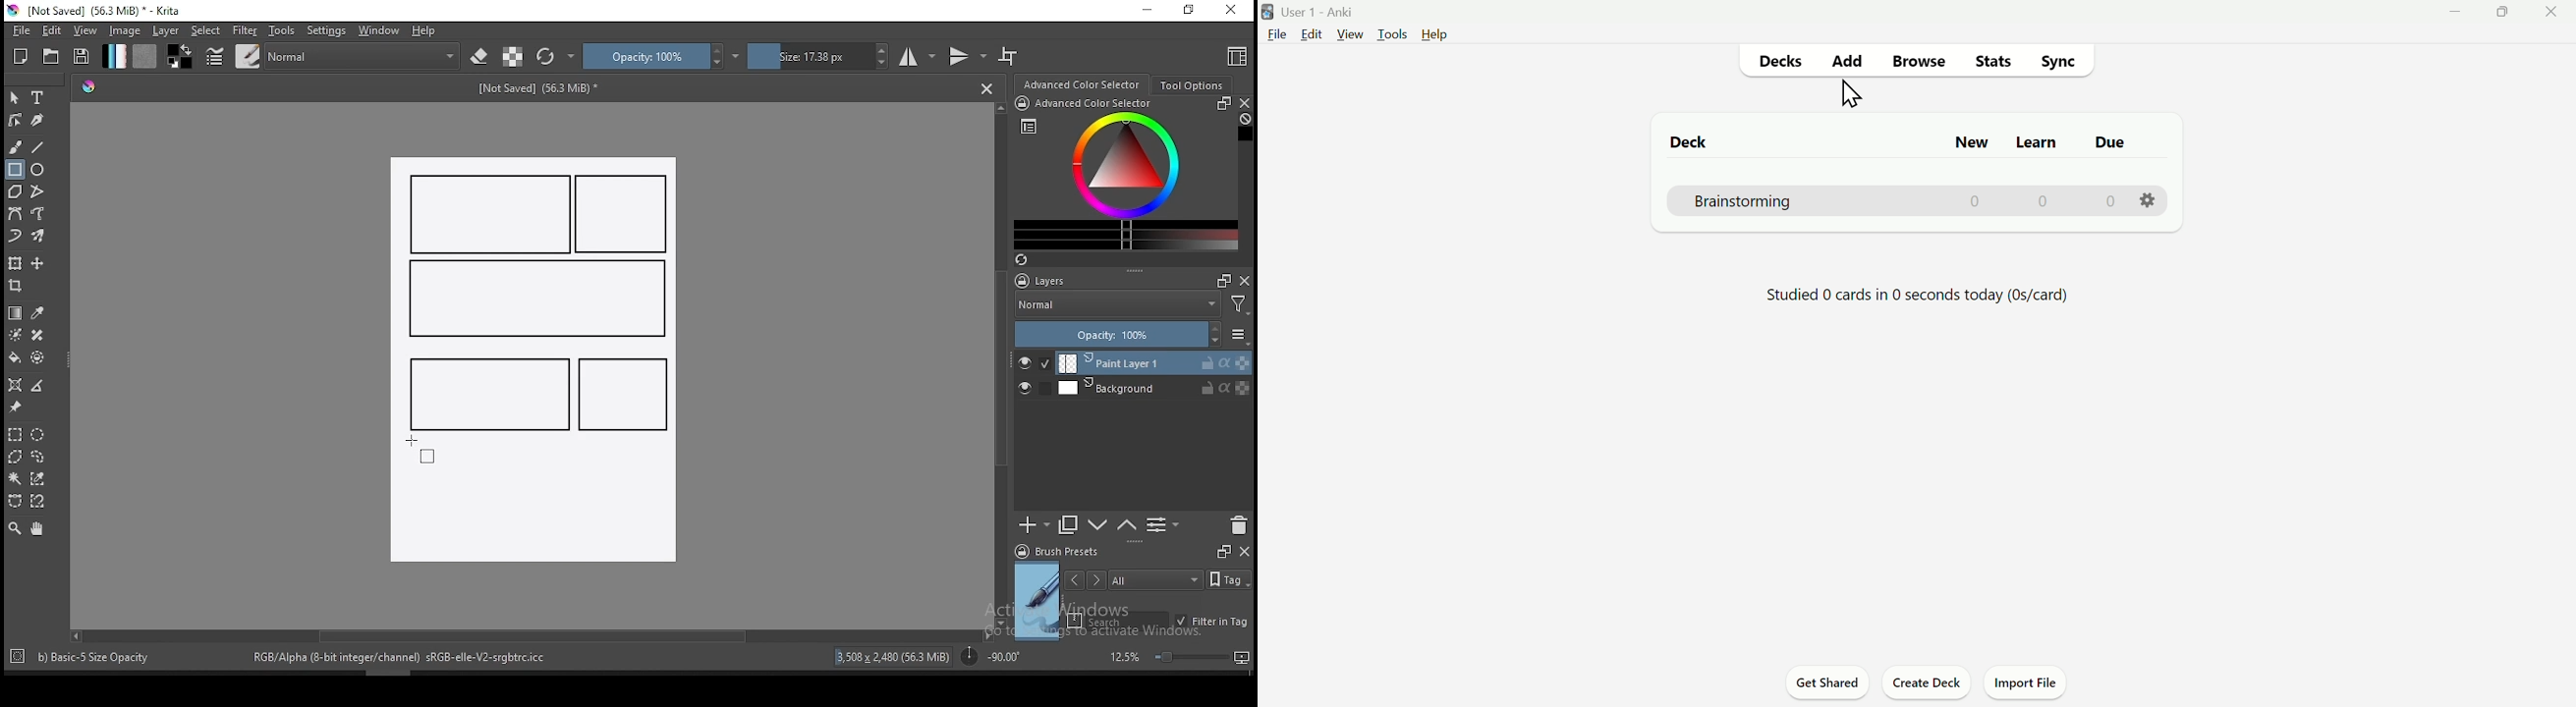 This screenshot has height=728, width=2576. What do you see at coordinates (1278, 34) in the screenshot?
I see `` at bounding box center [1278, 34].